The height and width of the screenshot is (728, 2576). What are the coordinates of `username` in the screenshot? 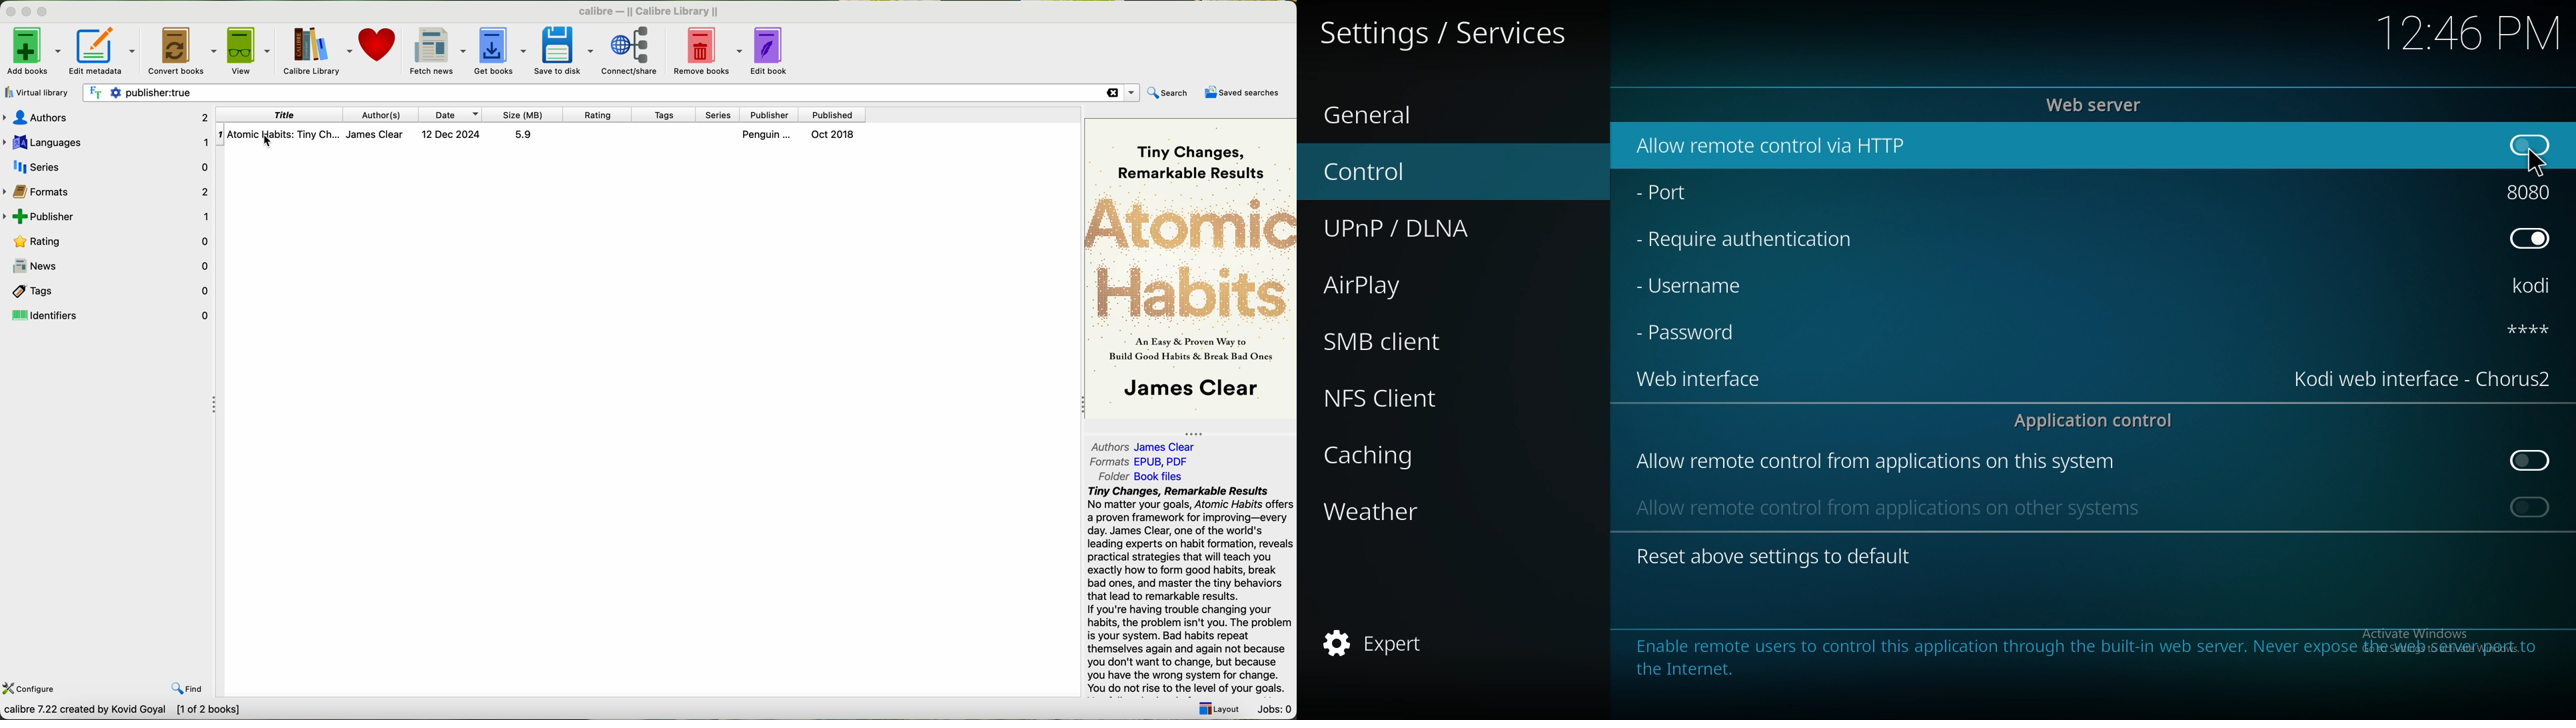 It's located at (2533, 287).